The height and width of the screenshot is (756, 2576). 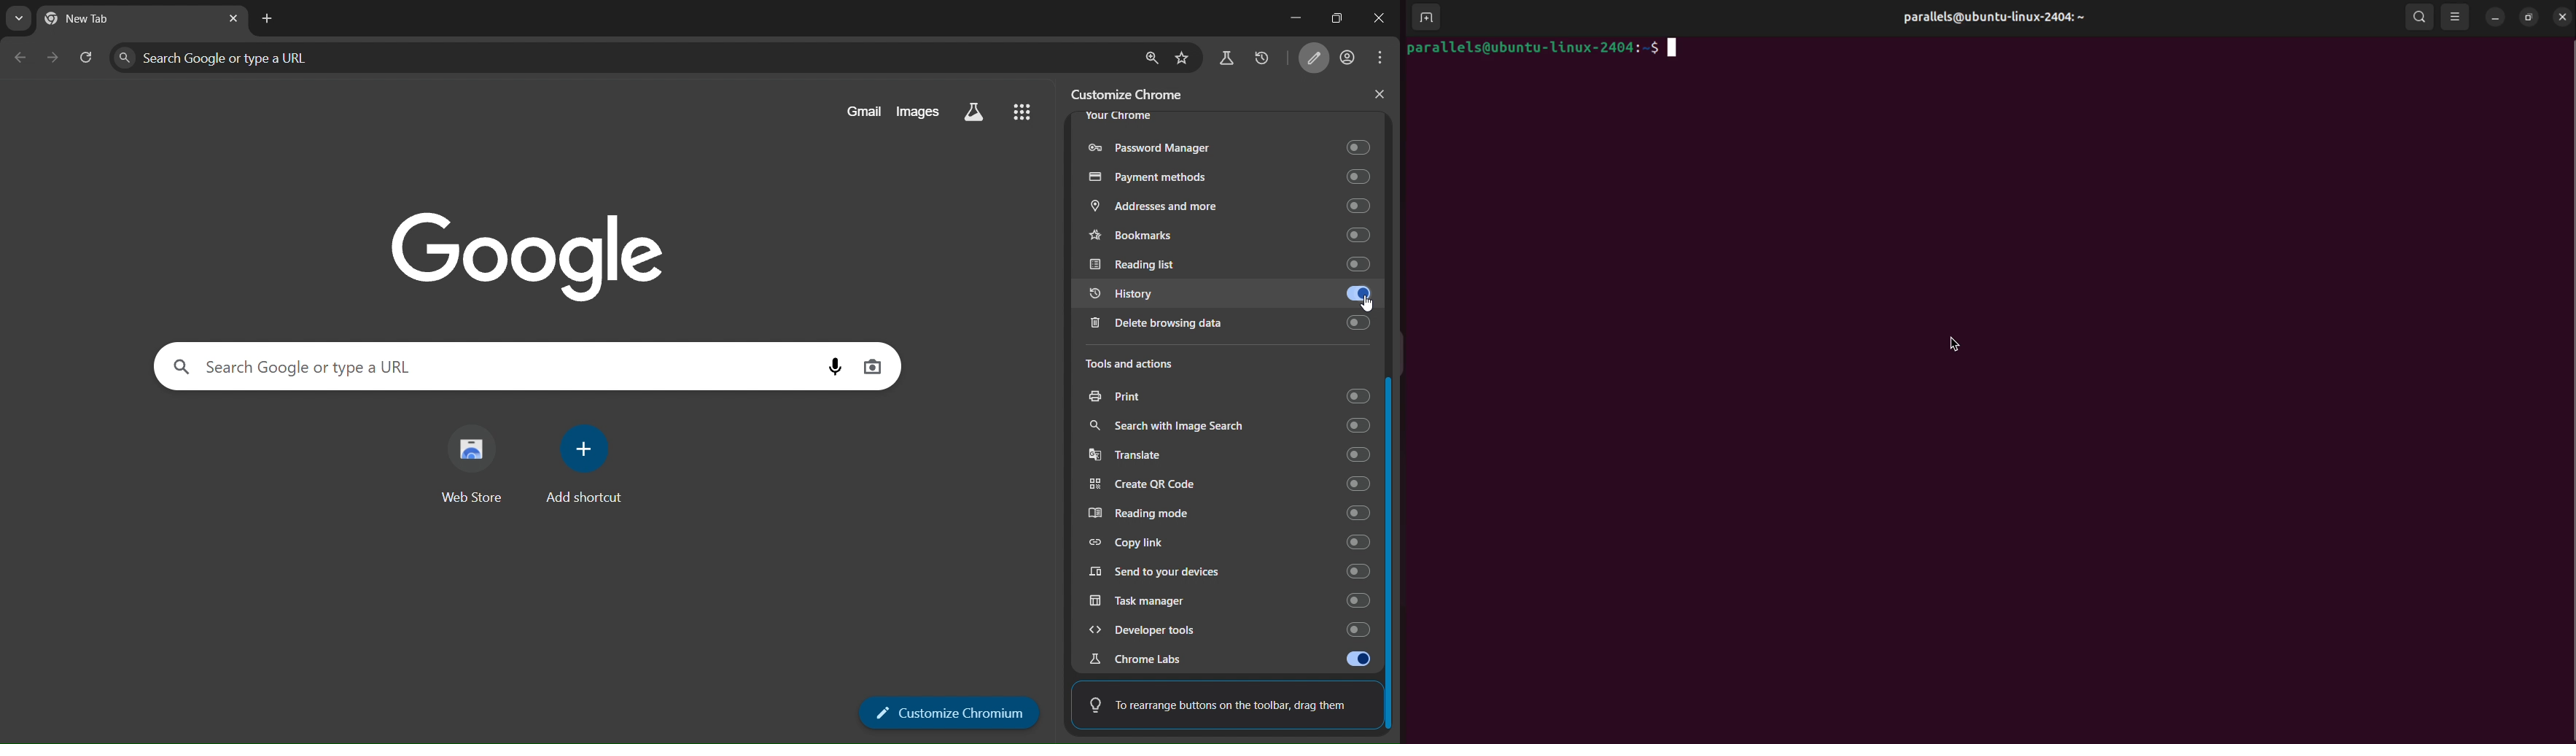 I want to click on reading list, so click(x=1226, y=264).